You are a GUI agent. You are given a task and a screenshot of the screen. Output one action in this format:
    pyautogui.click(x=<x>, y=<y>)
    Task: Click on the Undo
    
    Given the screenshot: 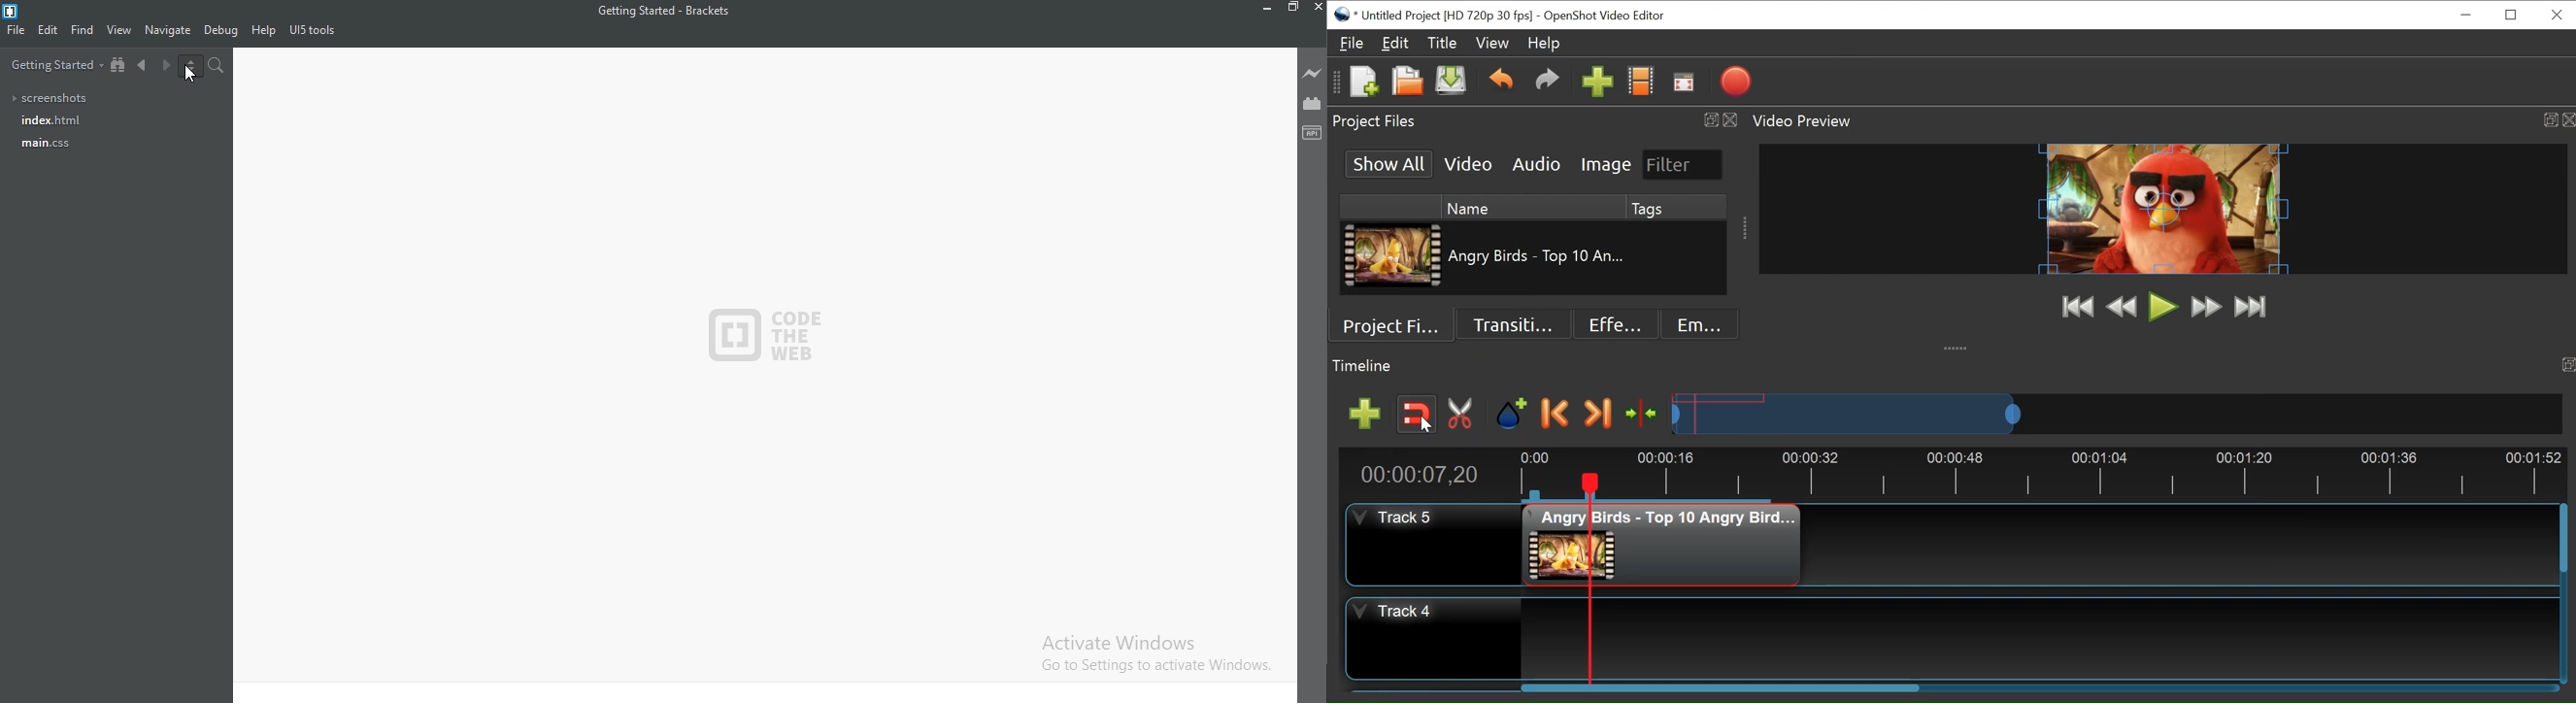 What is the action you would take?
    pyautogui.click(x=1501, y=81)
    